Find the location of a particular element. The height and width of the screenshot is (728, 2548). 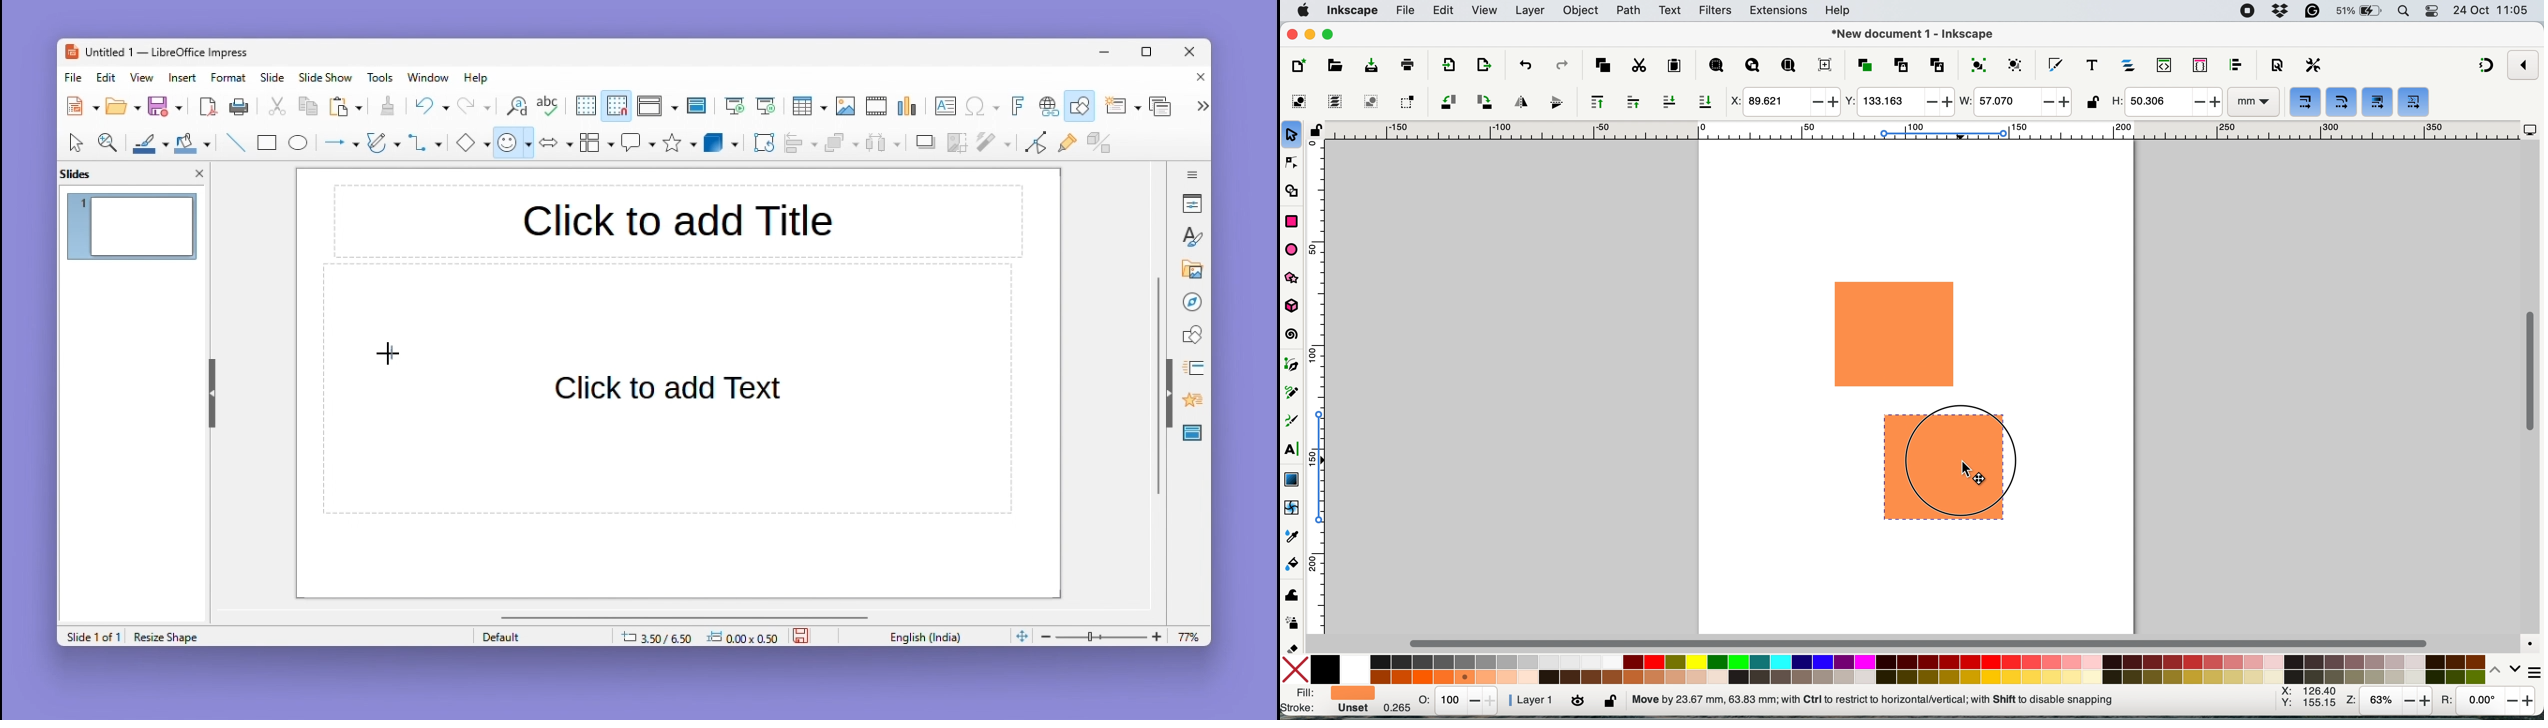

Arrow is located at coordinates (339, 143).